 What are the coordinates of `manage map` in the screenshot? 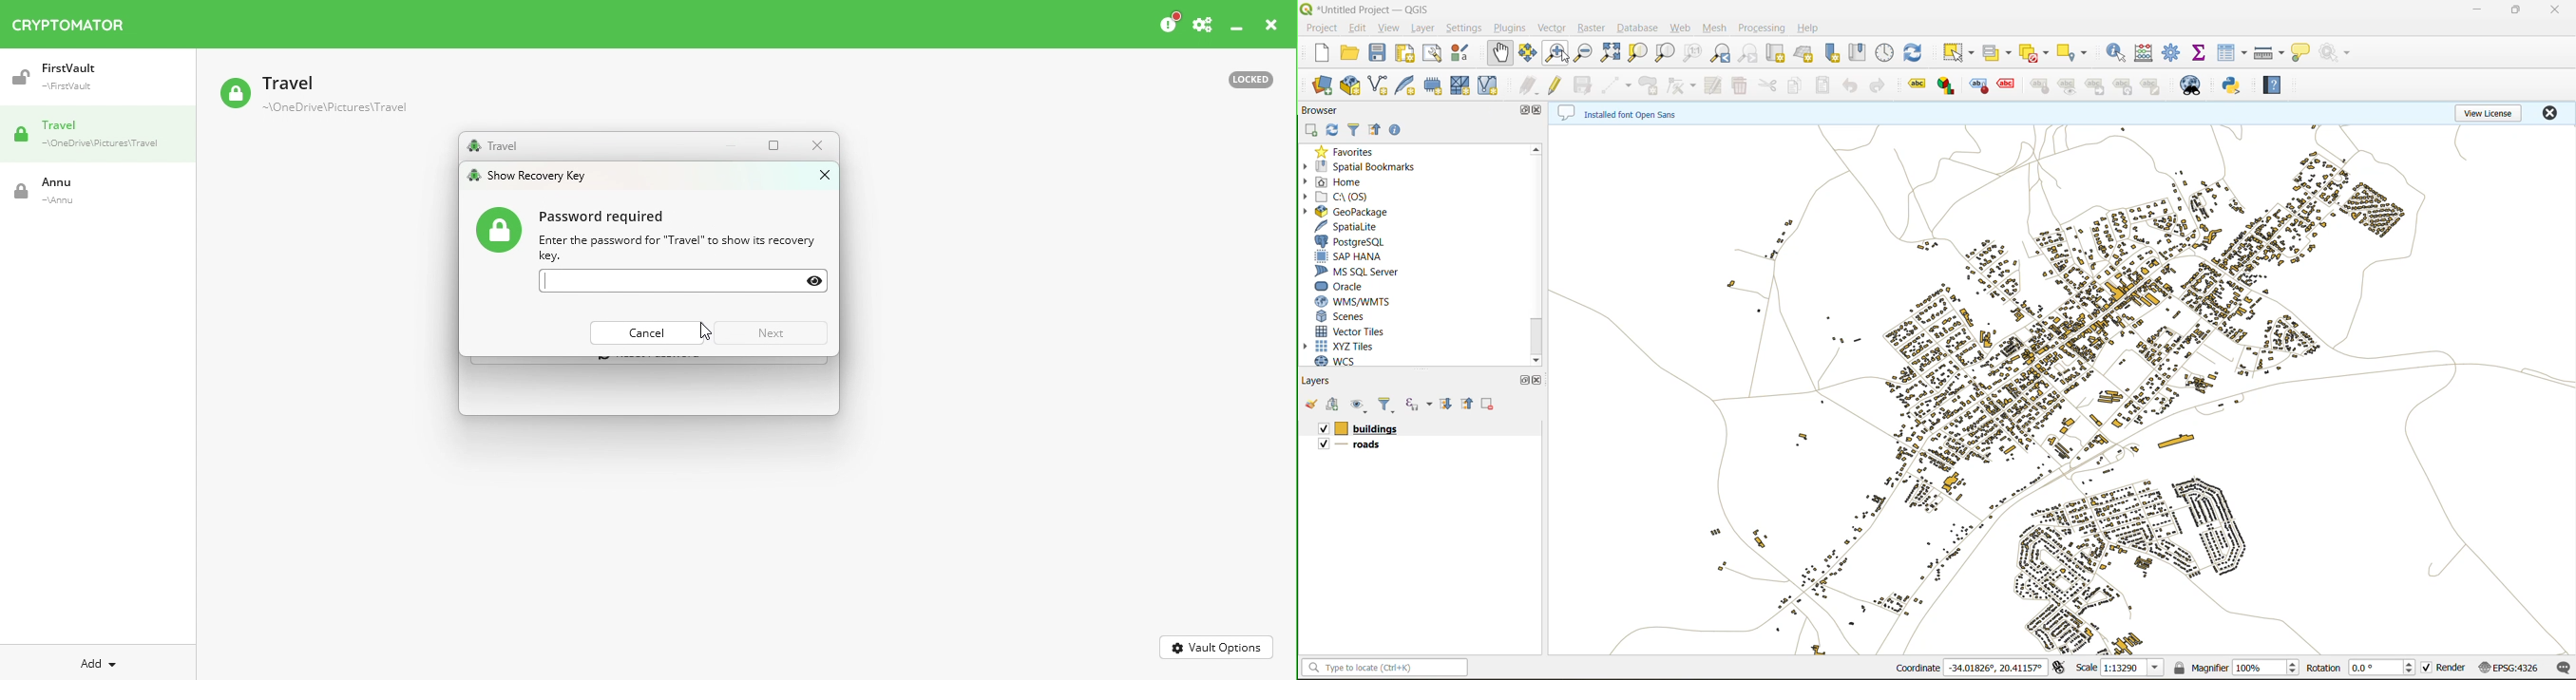 It's located at (1361, 405).